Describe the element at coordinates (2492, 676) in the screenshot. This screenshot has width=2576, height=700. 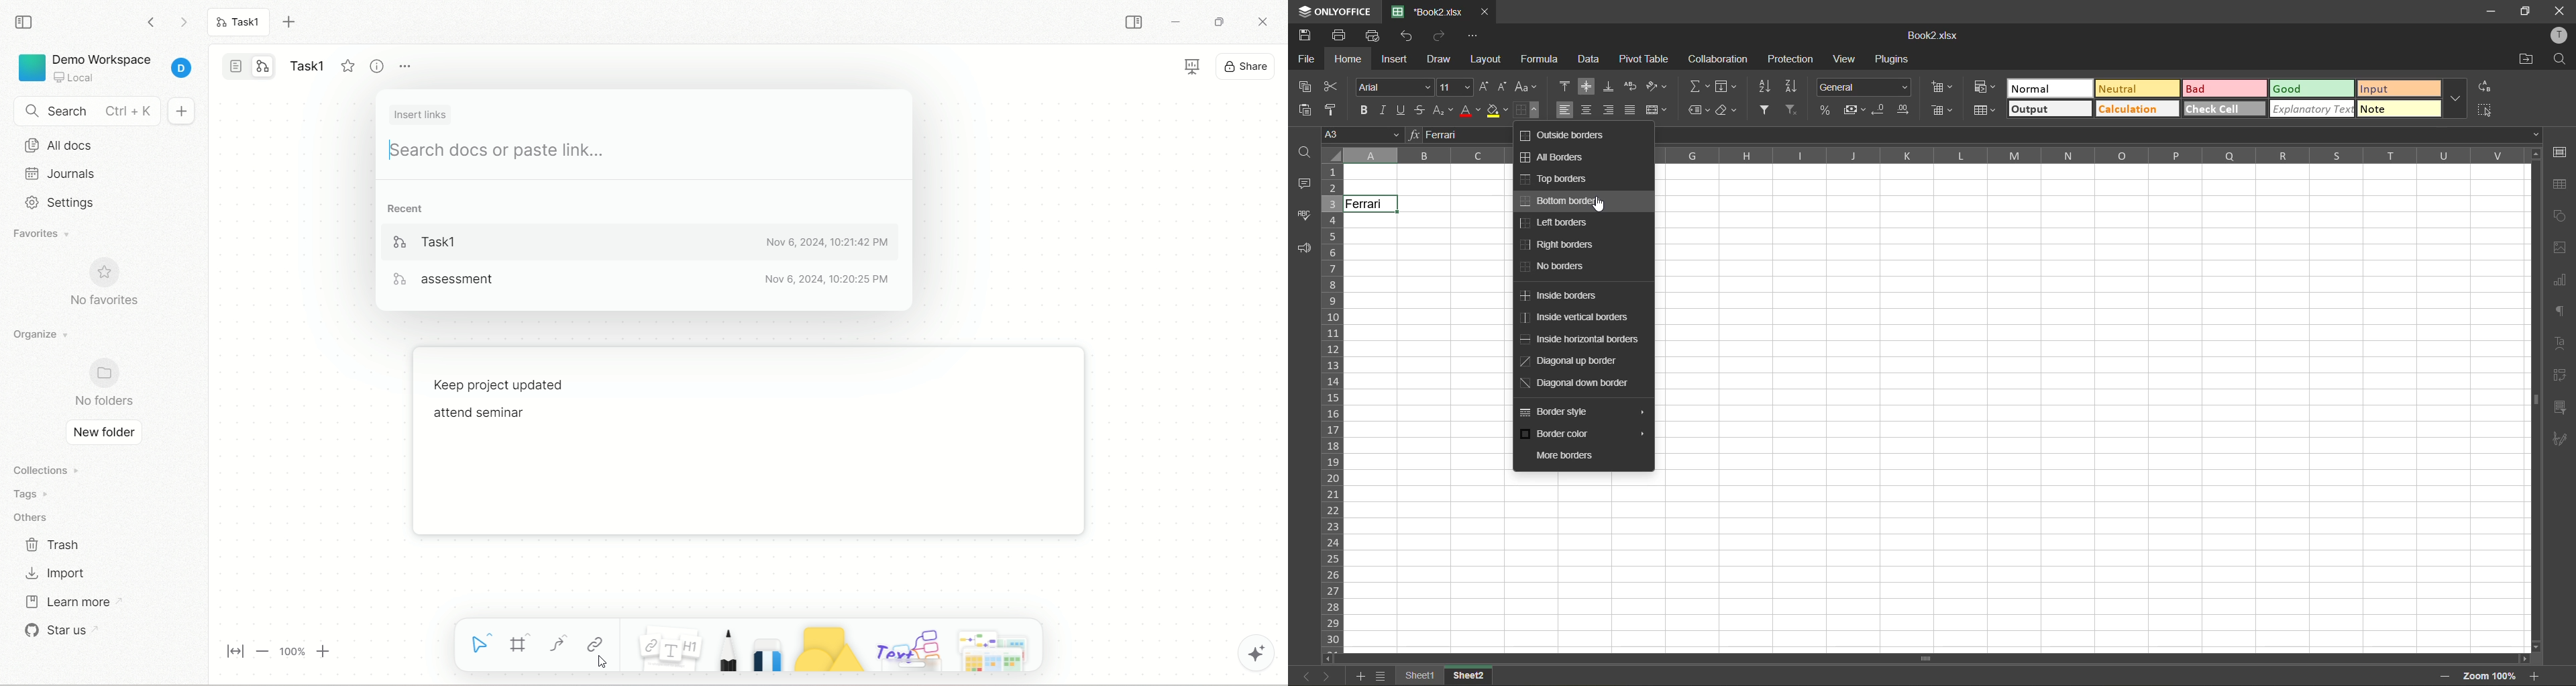
I see `zoom factor` at that location.